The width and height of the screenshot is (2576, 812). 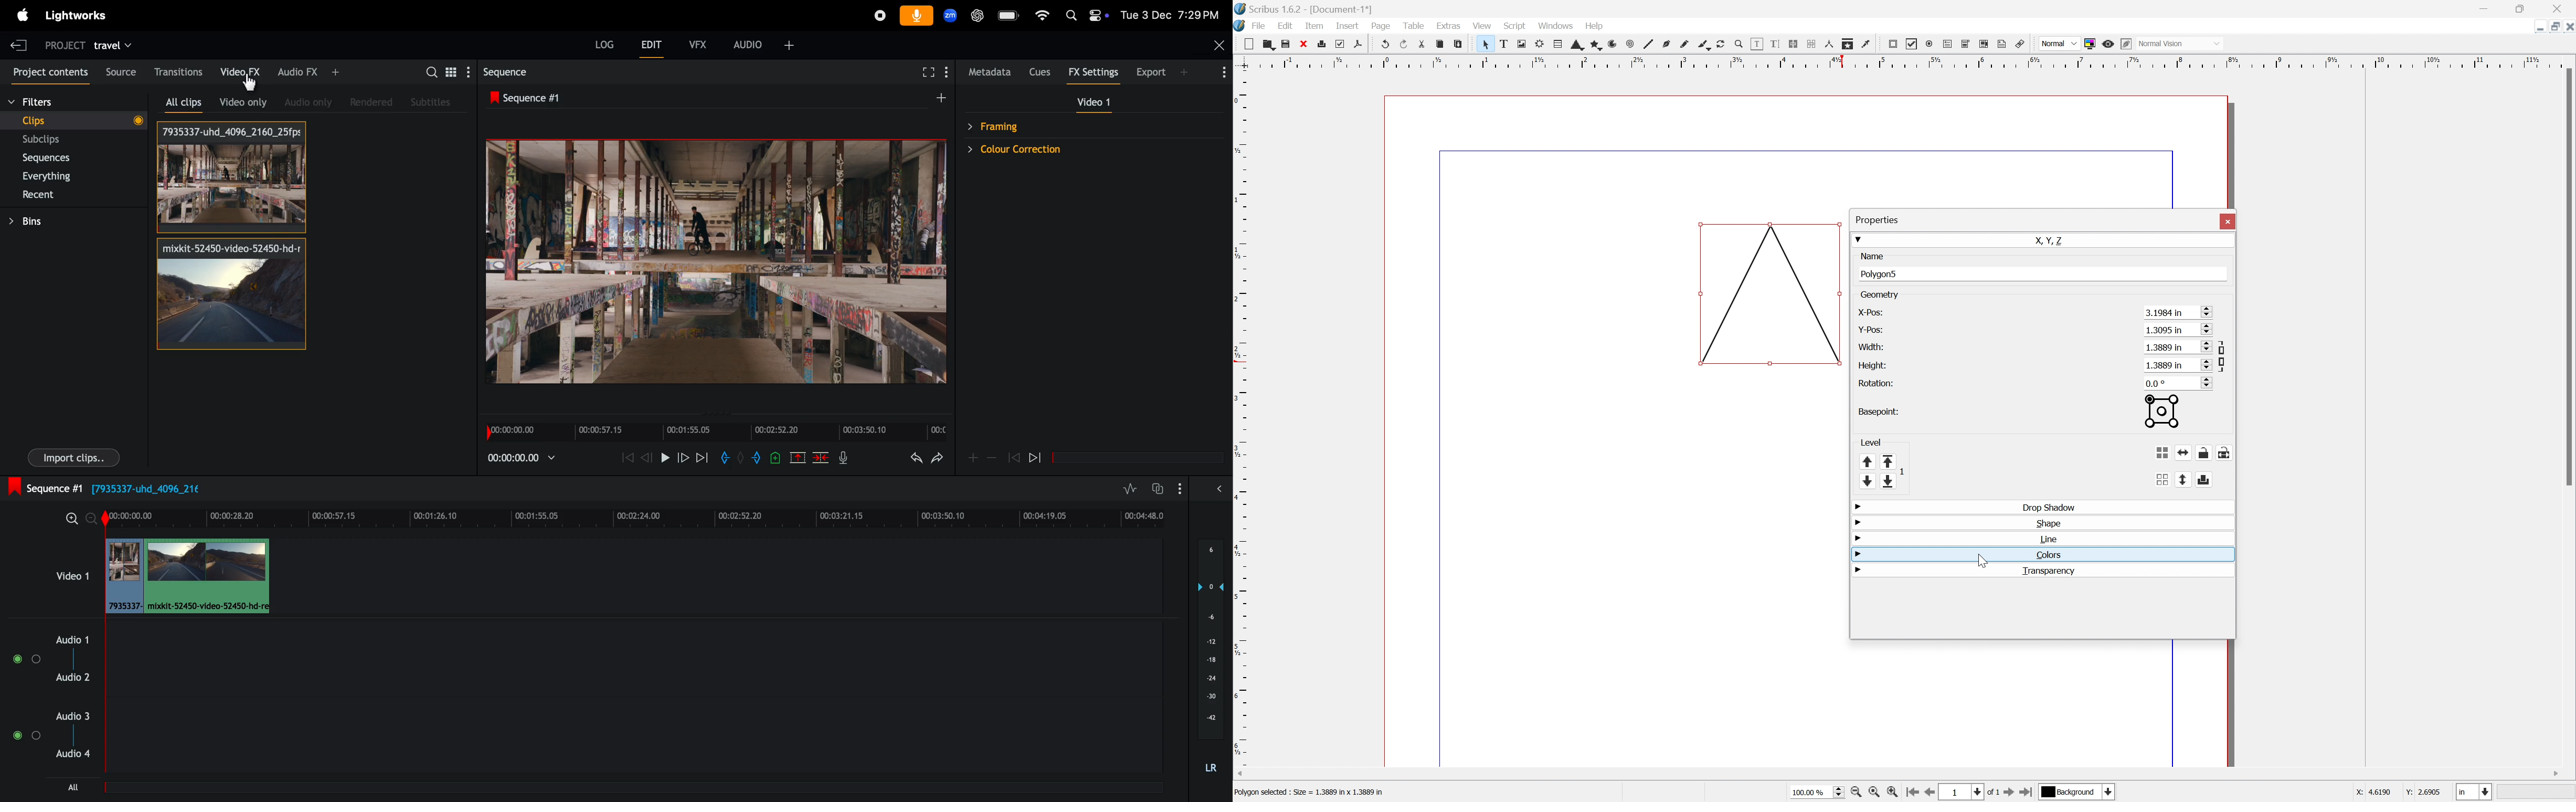 I want to click on out put frame, so click(x=709, y=262).